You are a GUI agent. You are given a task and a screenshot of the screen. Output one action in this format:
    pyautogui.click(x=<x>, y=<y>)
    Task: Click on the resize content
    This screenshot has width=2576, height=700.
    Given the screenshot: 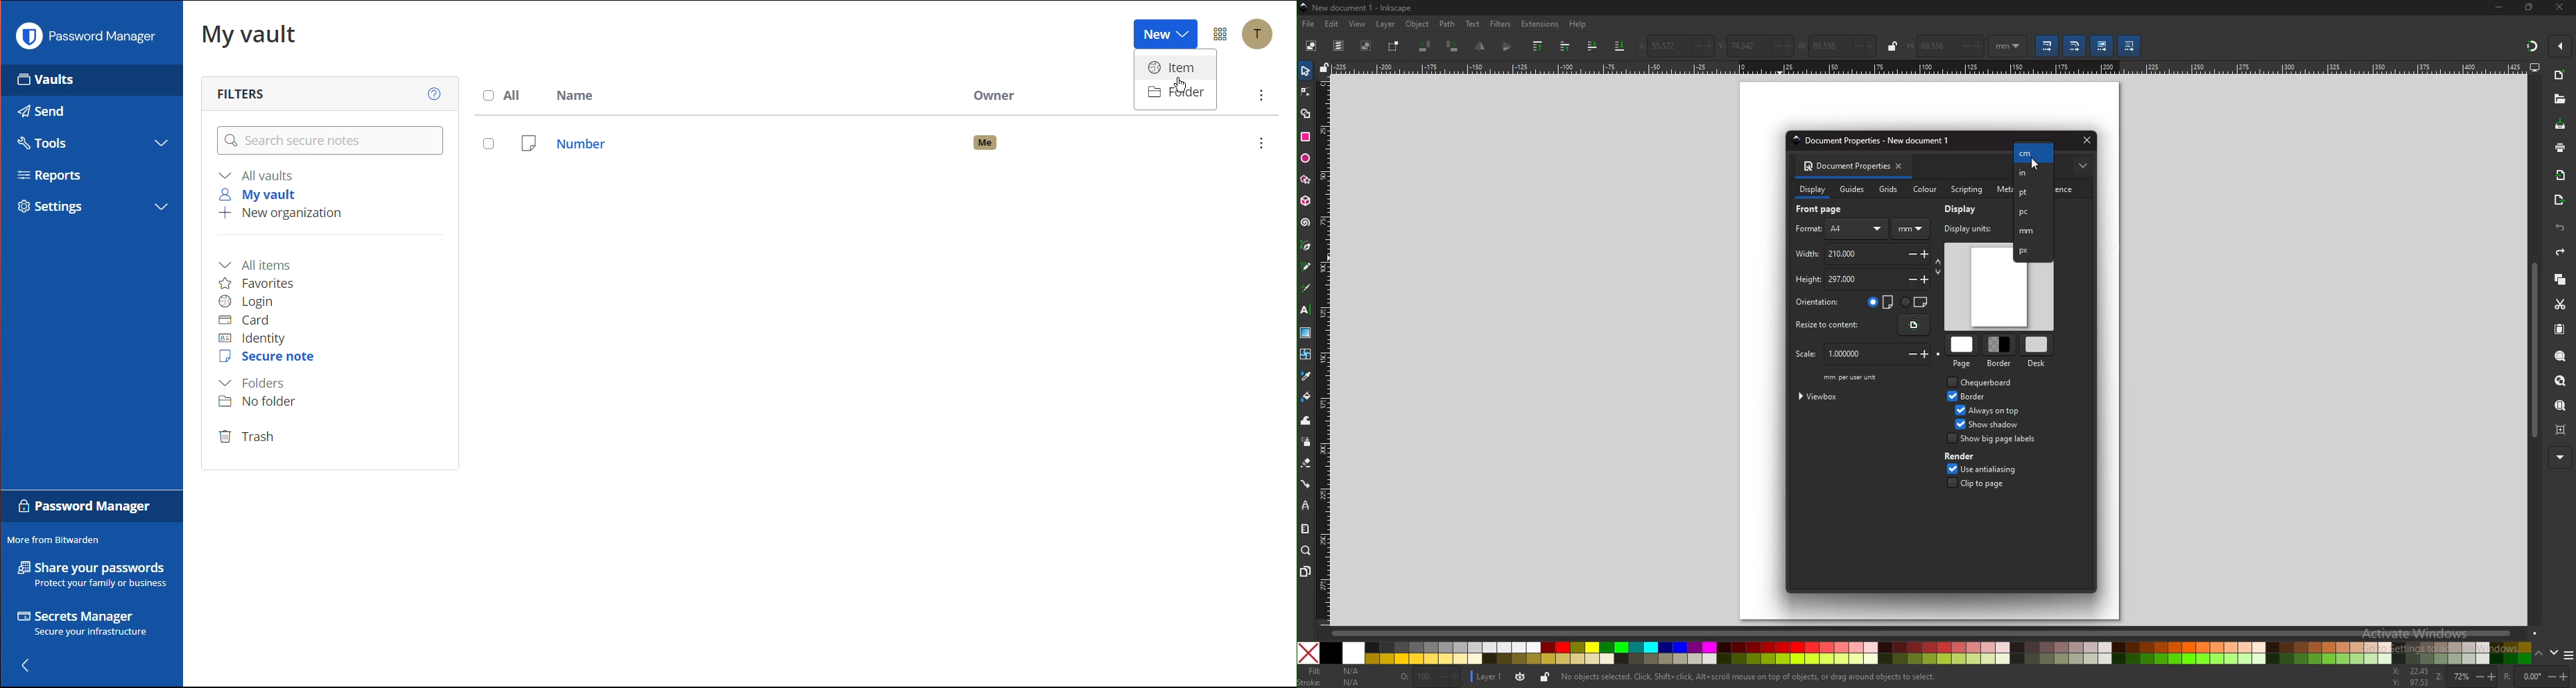 What is the action you would take?
    pyautogui.click(x=1914, y=325)
    